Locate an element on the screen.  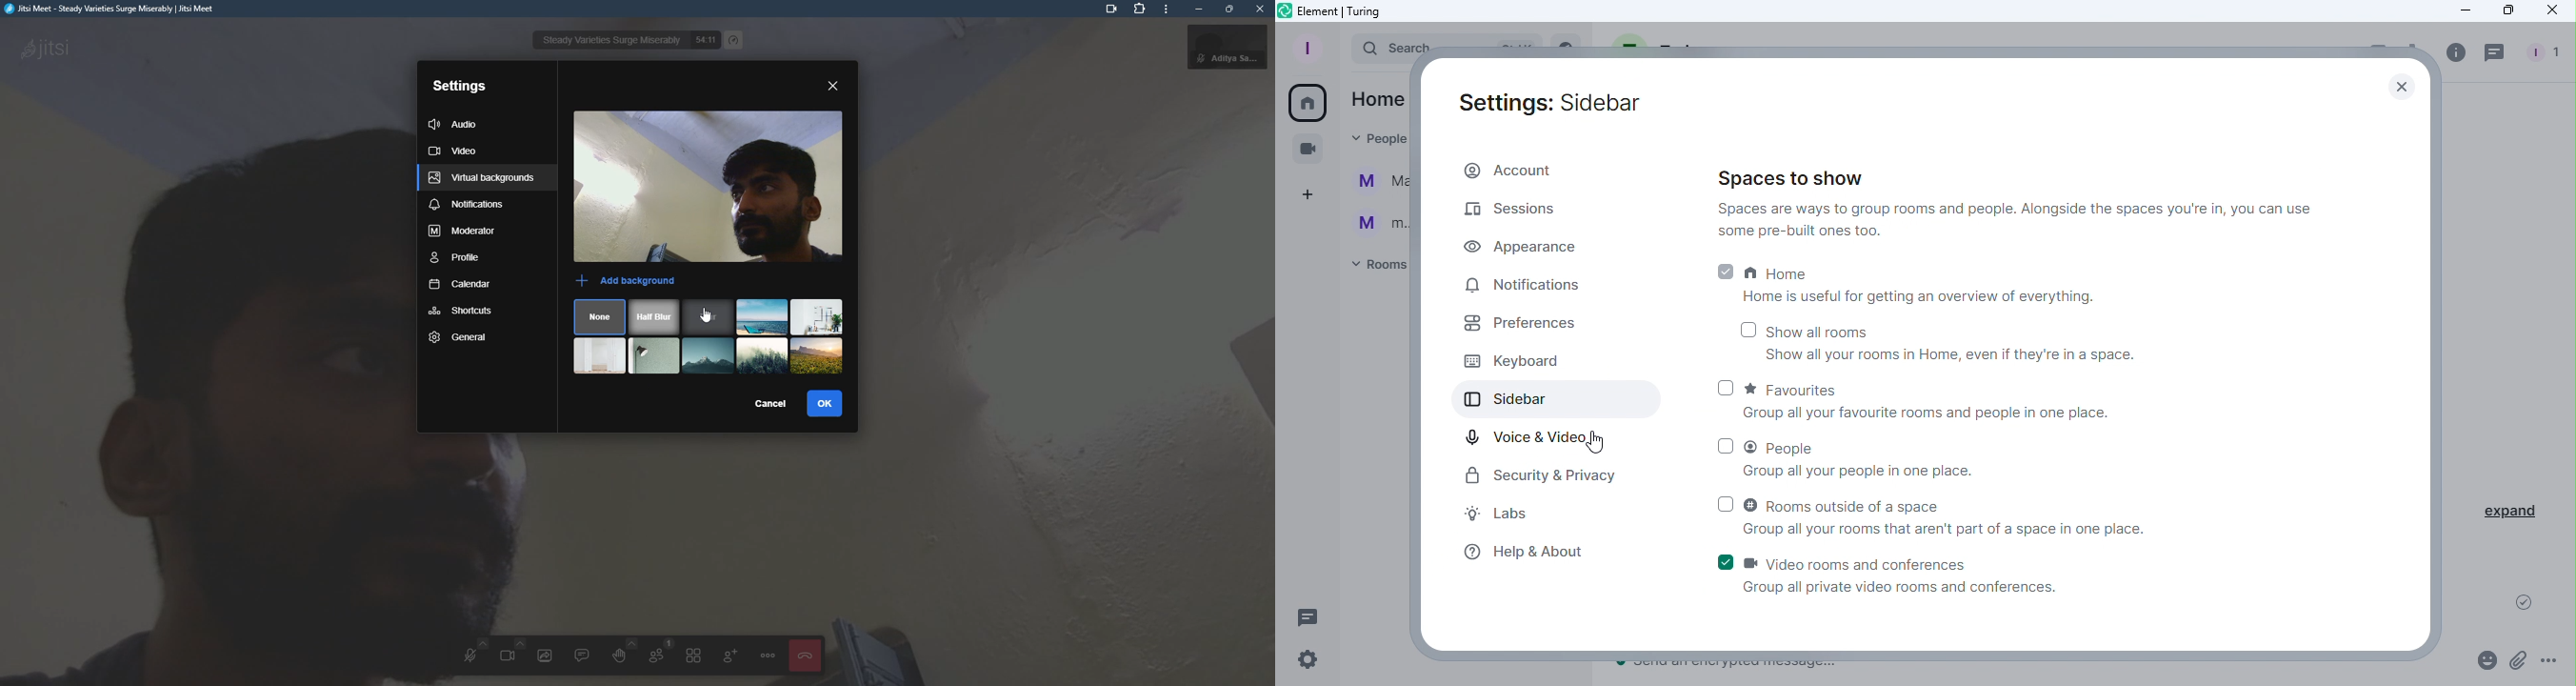
Emoji is located at coordinates (2483, 663).